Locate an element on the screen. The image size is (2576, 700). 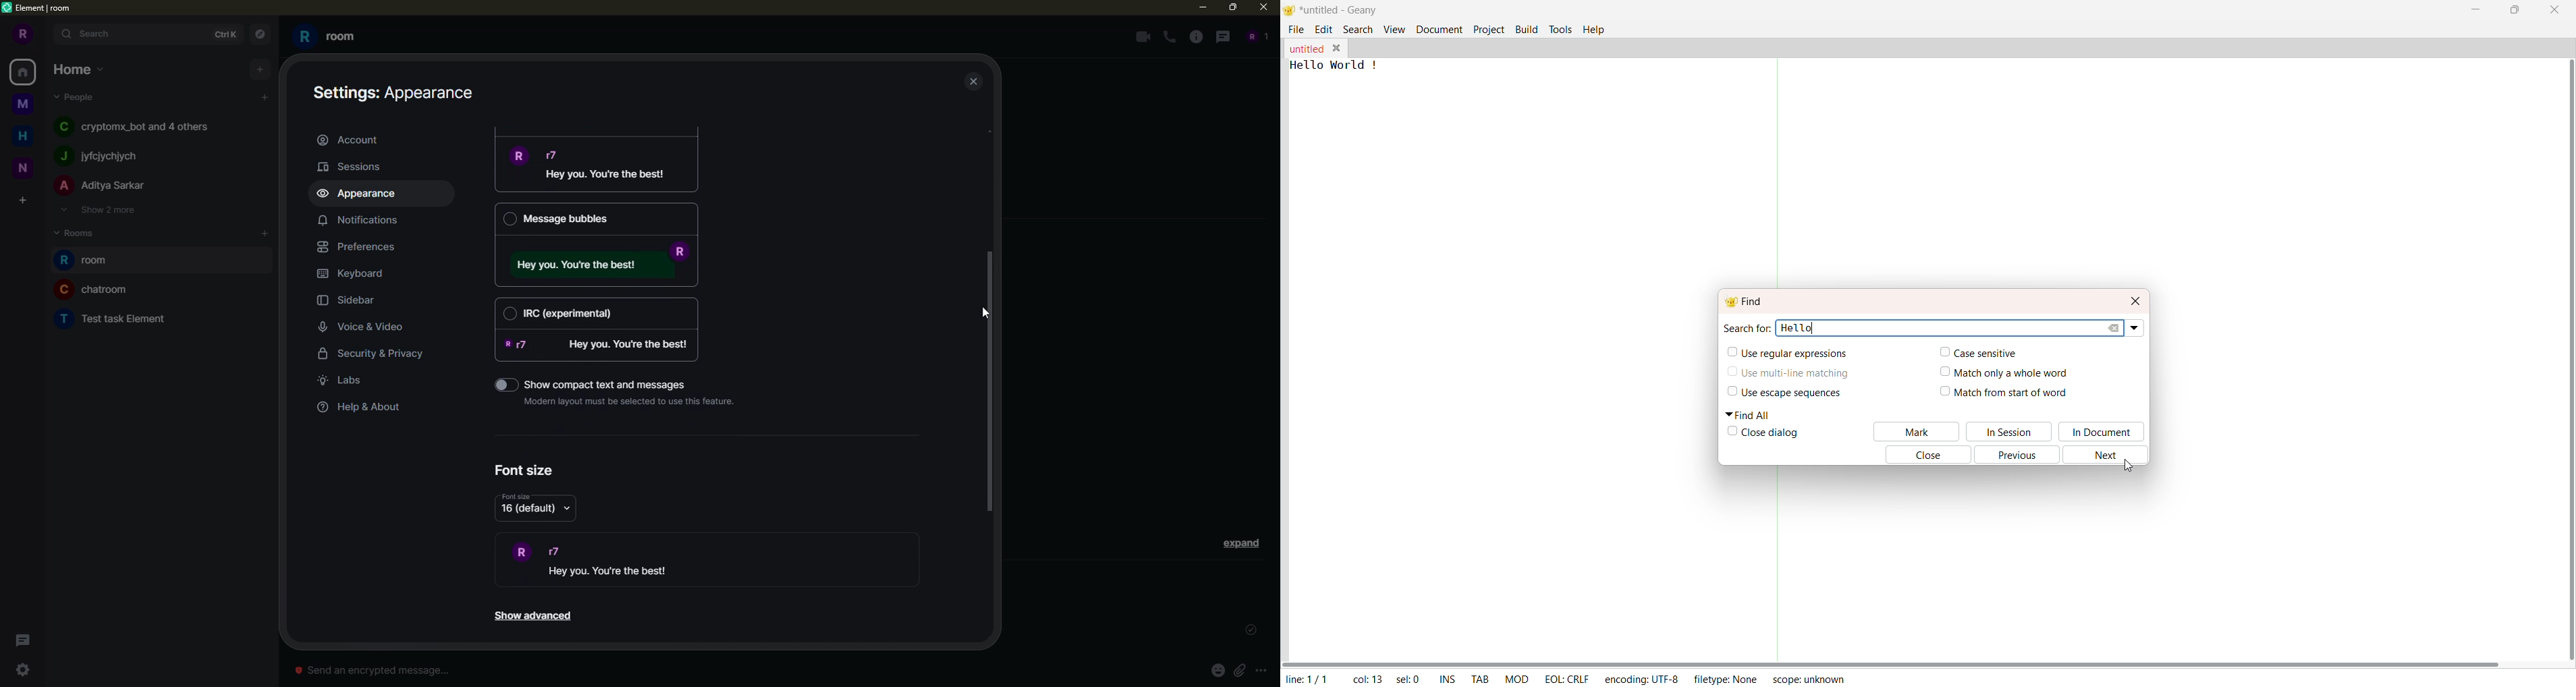
toggle is located at coordinates (497, 382).